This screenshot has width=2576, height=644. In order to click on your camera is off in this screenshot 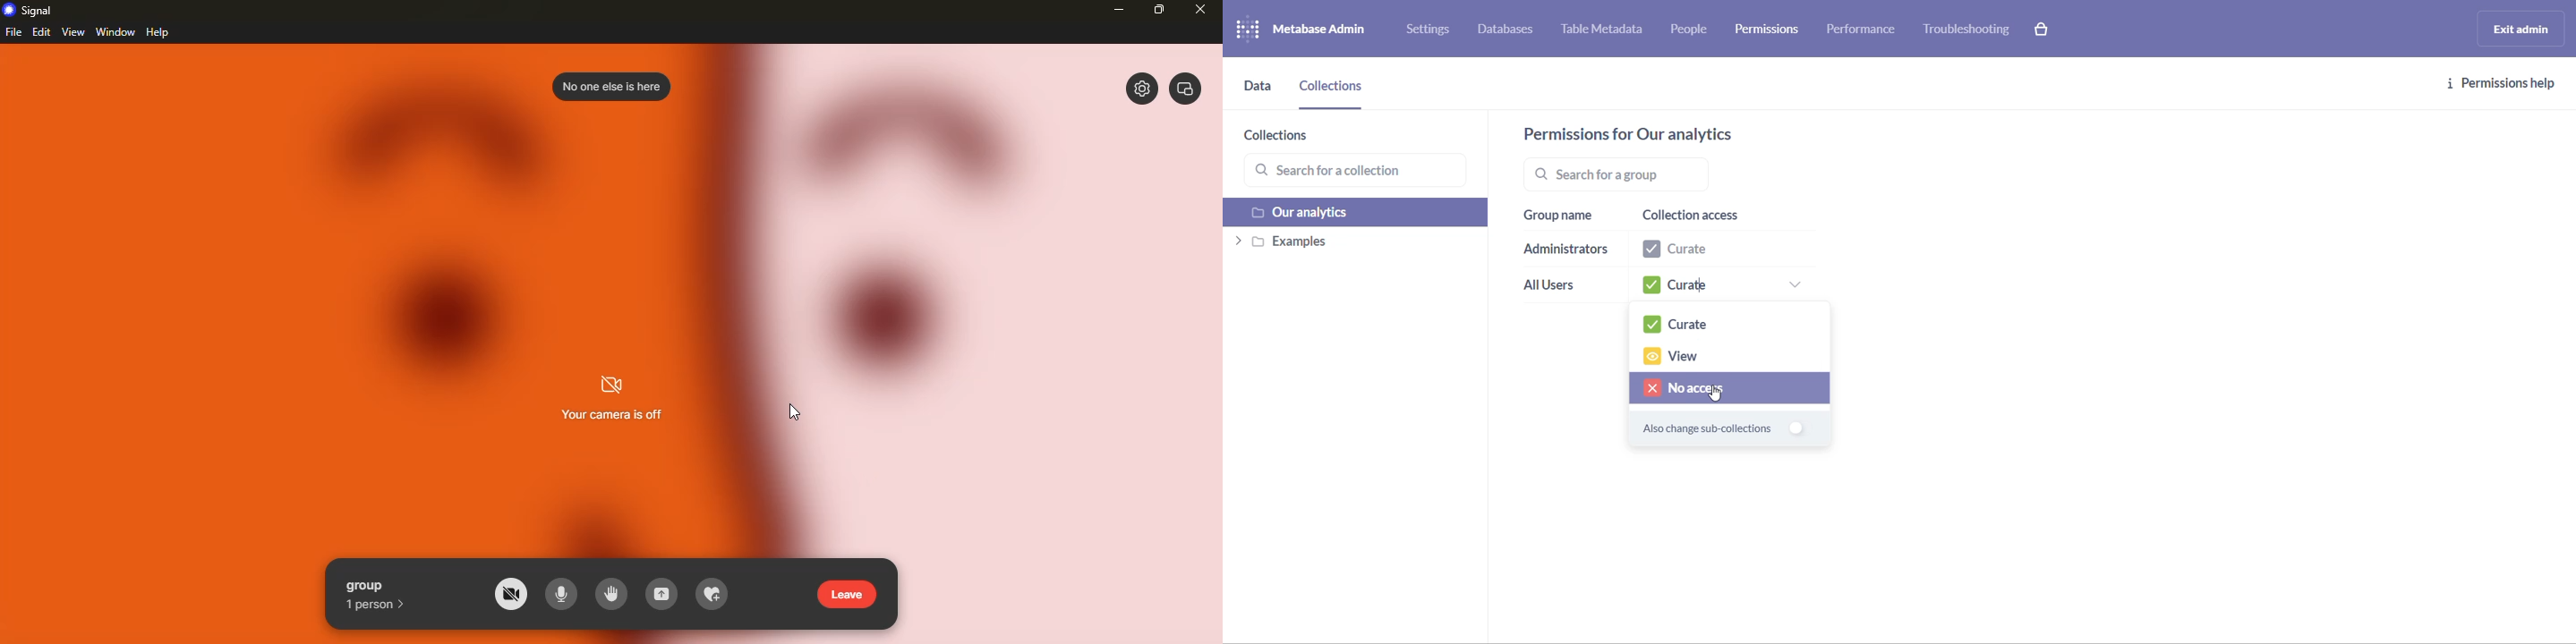, I will do `click(610, 414)`.